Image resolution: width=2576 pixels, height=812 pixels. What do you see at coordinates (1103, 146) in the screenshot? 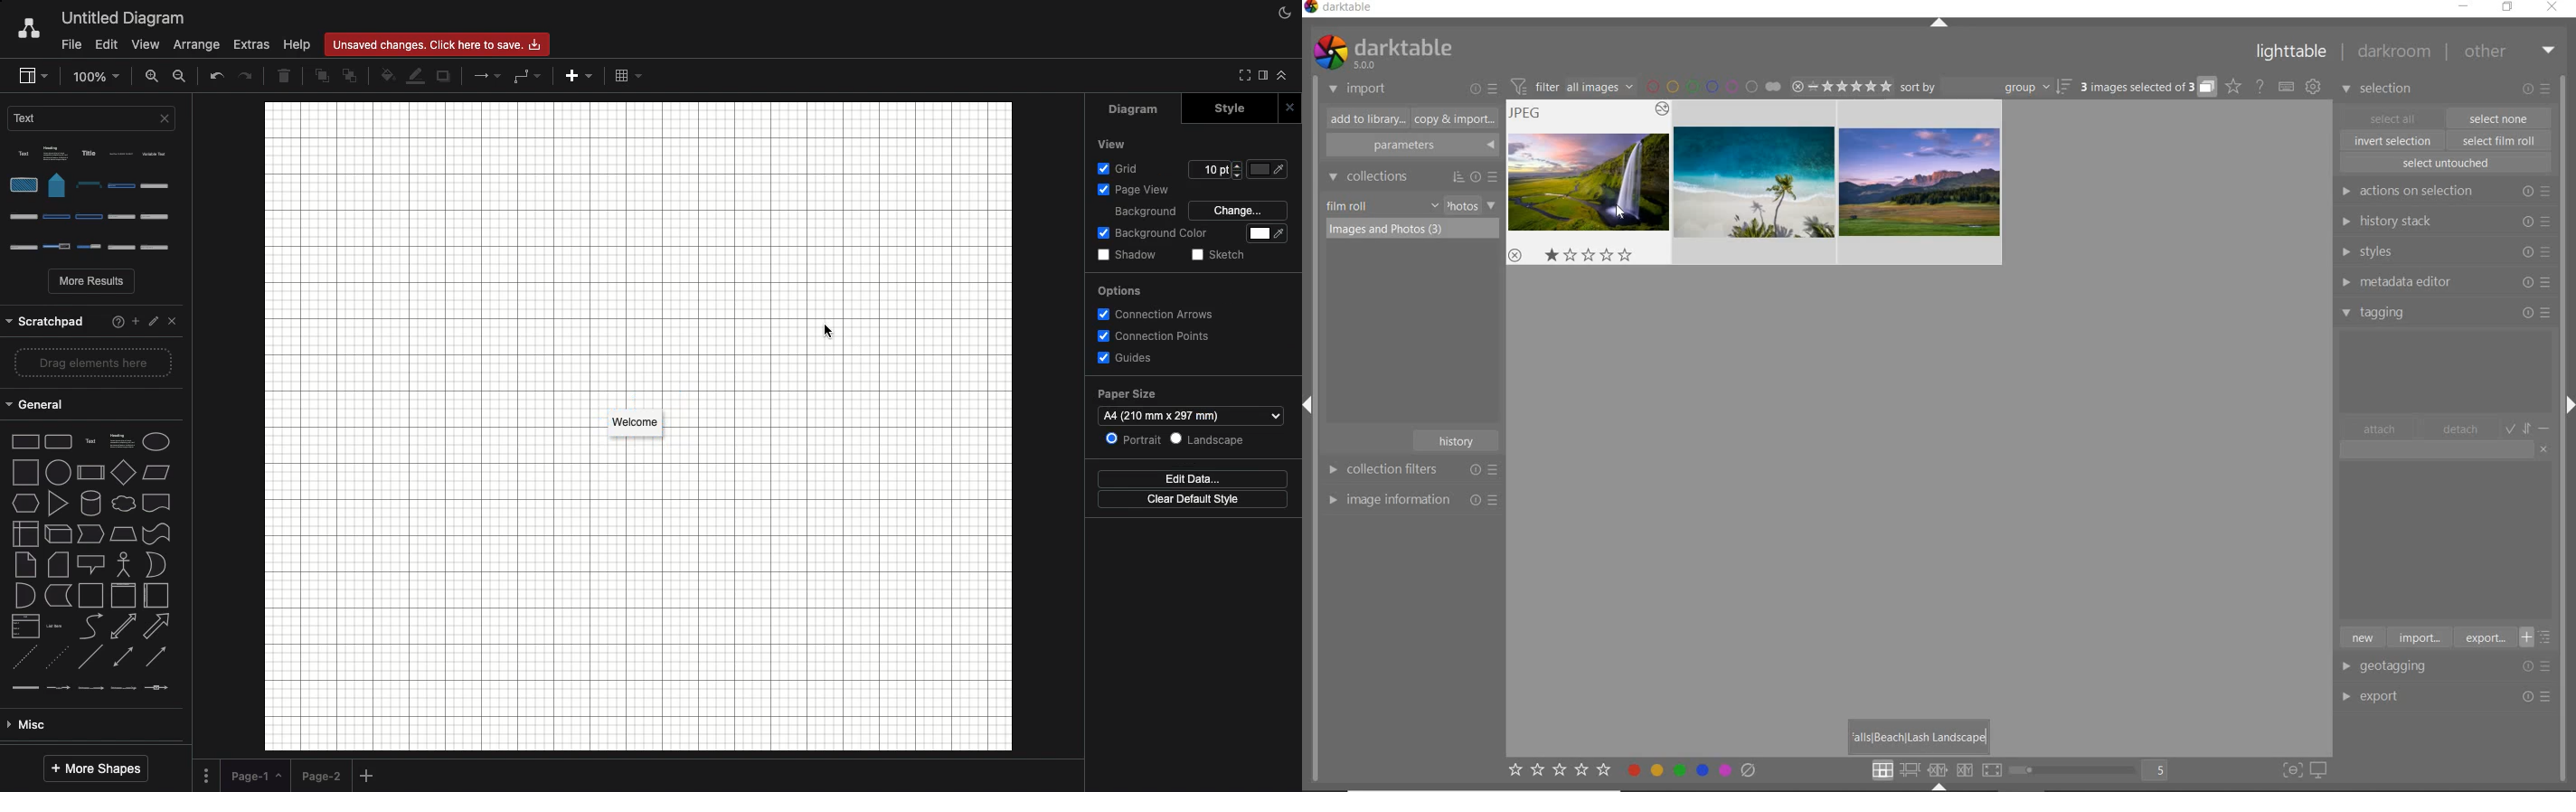
I see `Font` at bounding box center [1103, 146].